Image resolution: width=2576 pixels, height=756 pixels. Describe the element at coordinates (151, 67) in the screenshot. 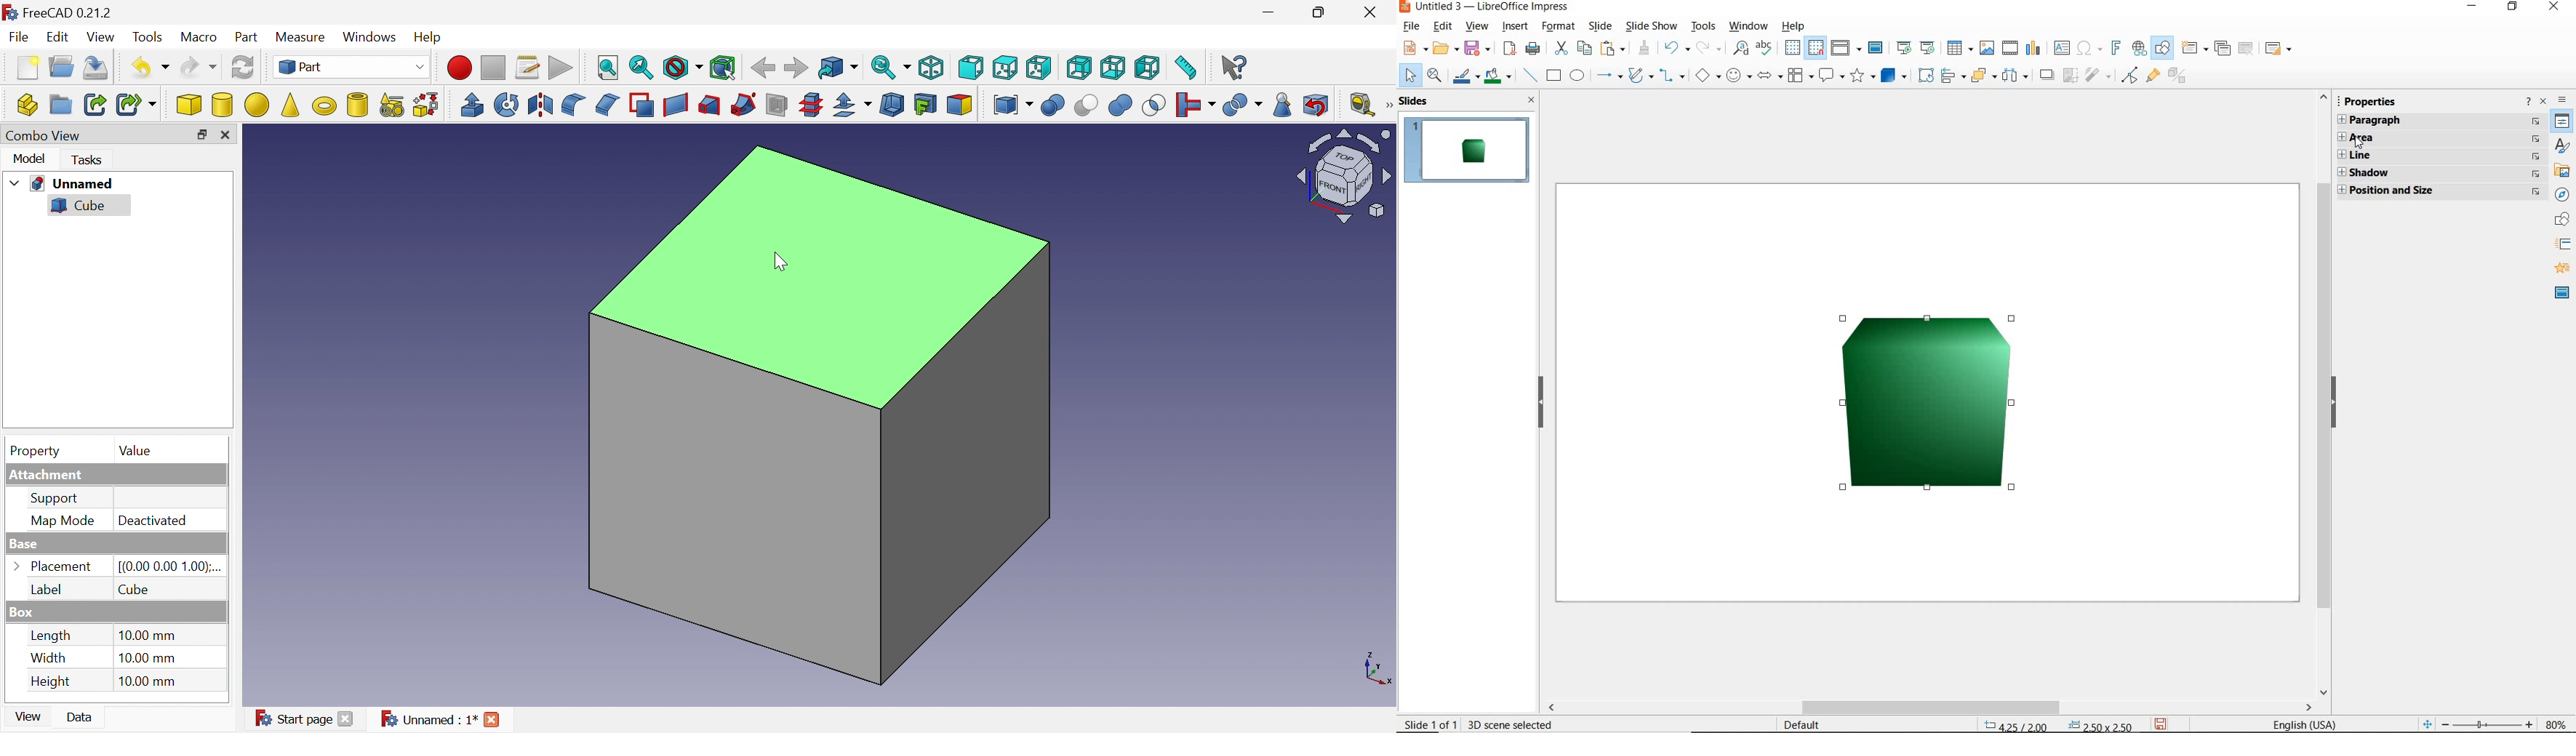

I see `Undo` at that location.